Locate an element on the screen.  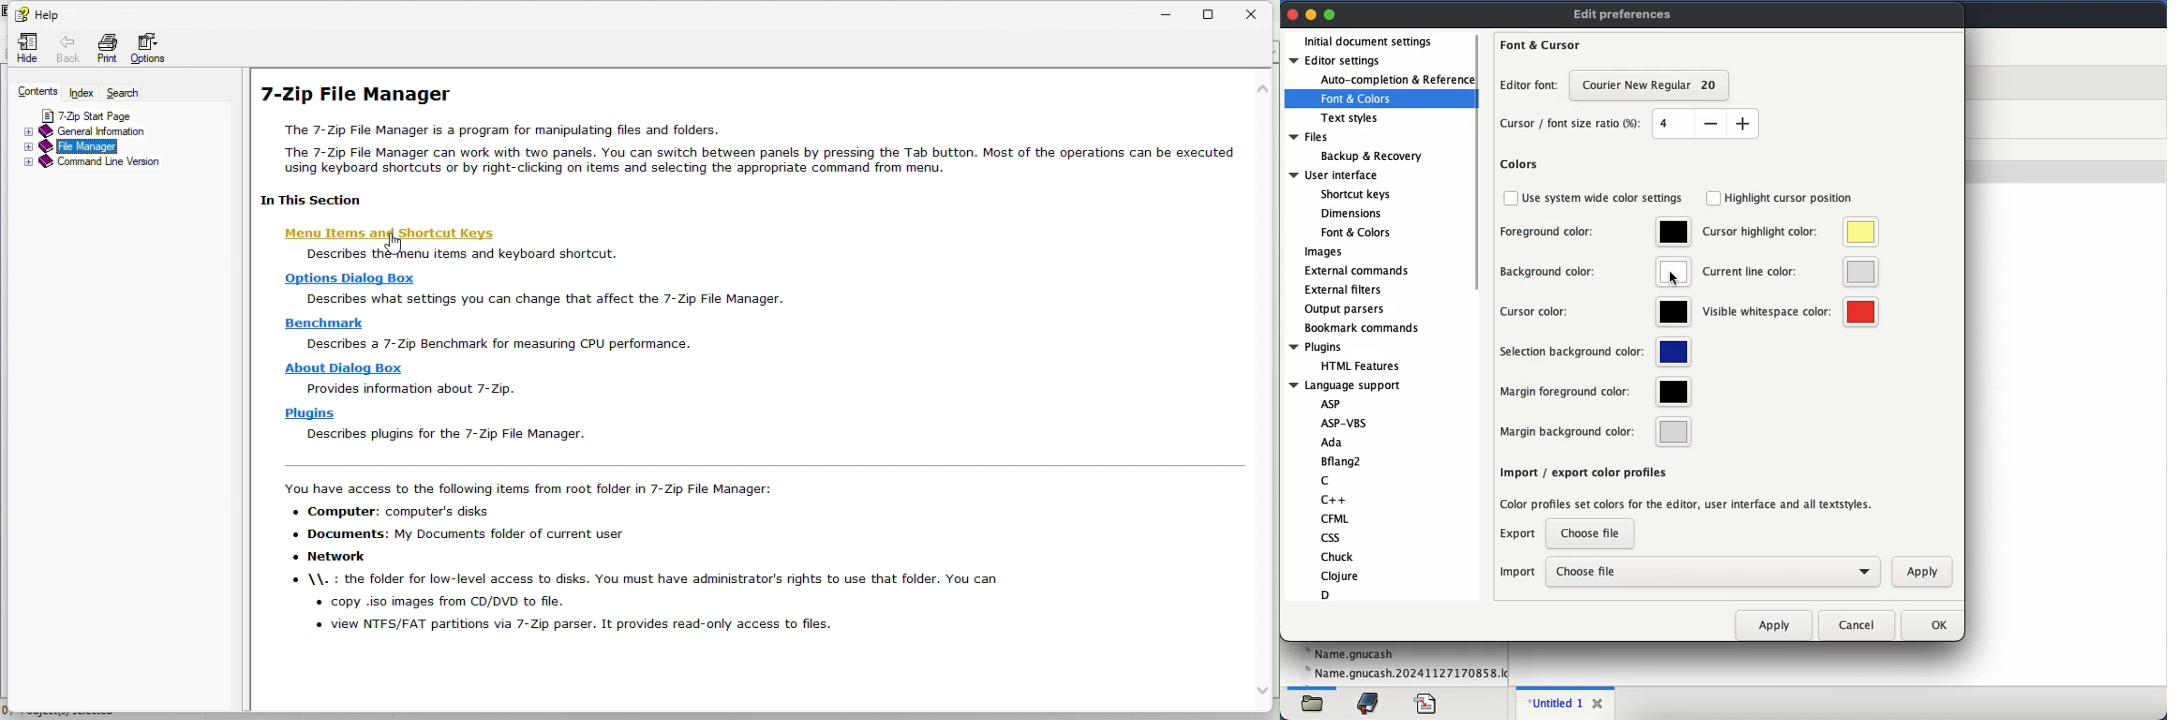
Back is located at coordinates (65, 50).